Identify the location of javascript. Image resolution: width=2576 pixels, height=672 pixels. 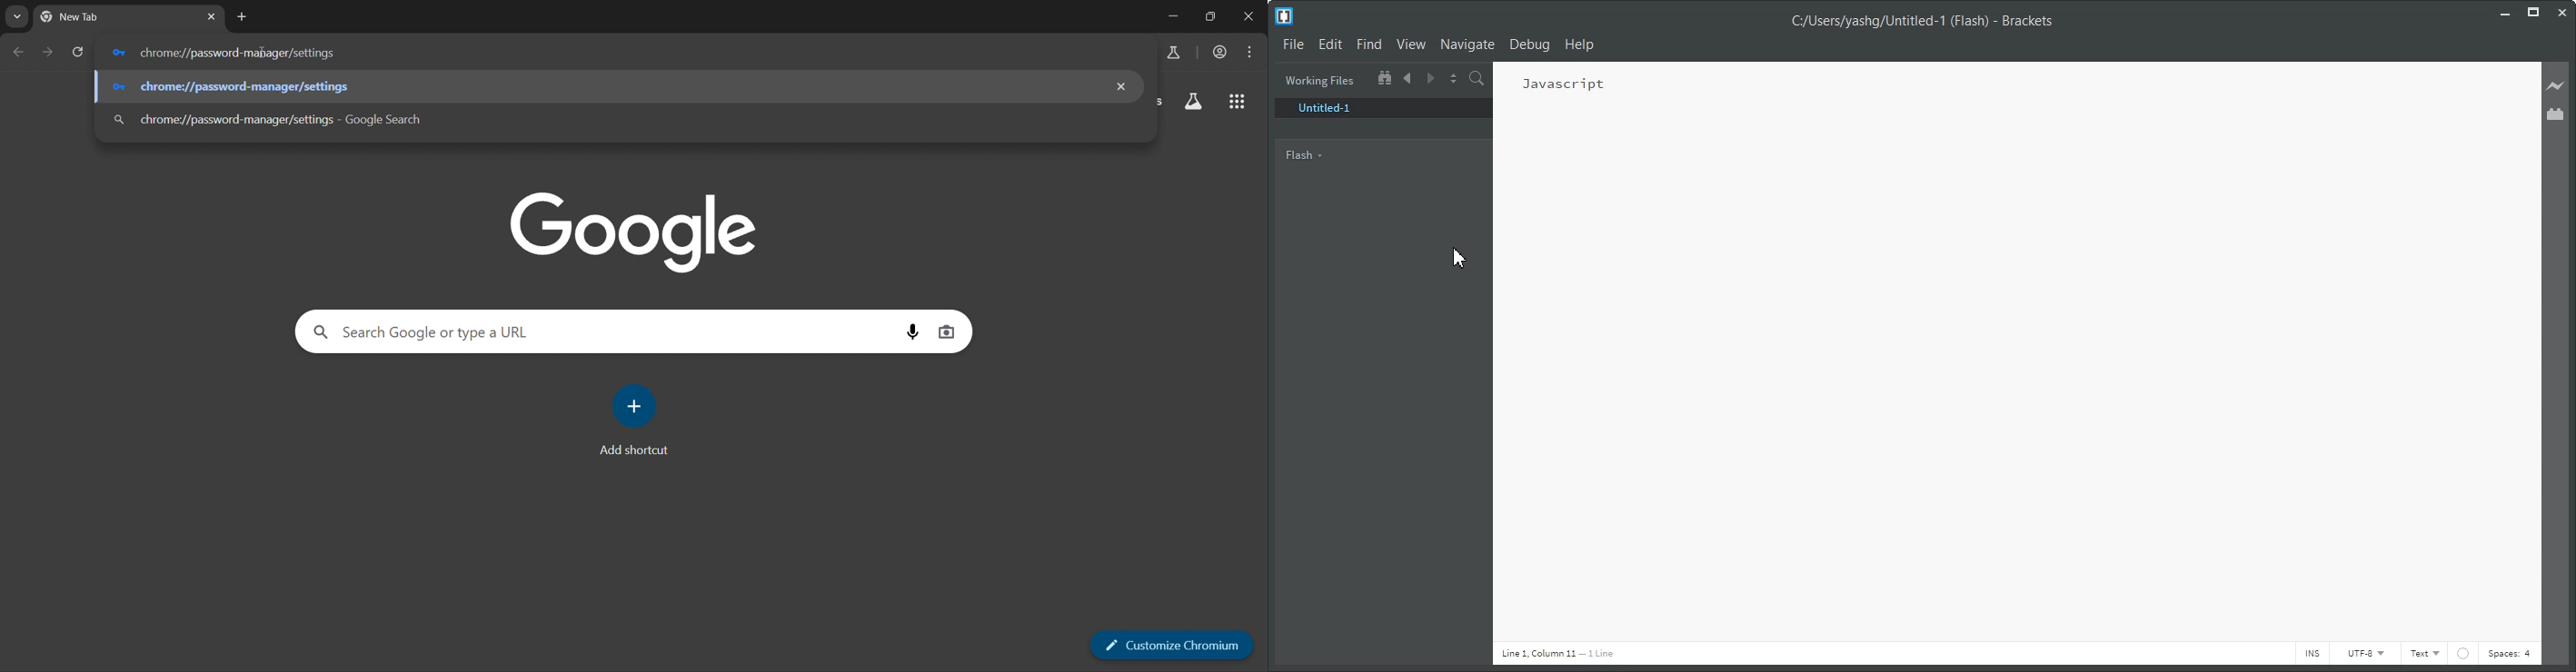
(1563, 83).